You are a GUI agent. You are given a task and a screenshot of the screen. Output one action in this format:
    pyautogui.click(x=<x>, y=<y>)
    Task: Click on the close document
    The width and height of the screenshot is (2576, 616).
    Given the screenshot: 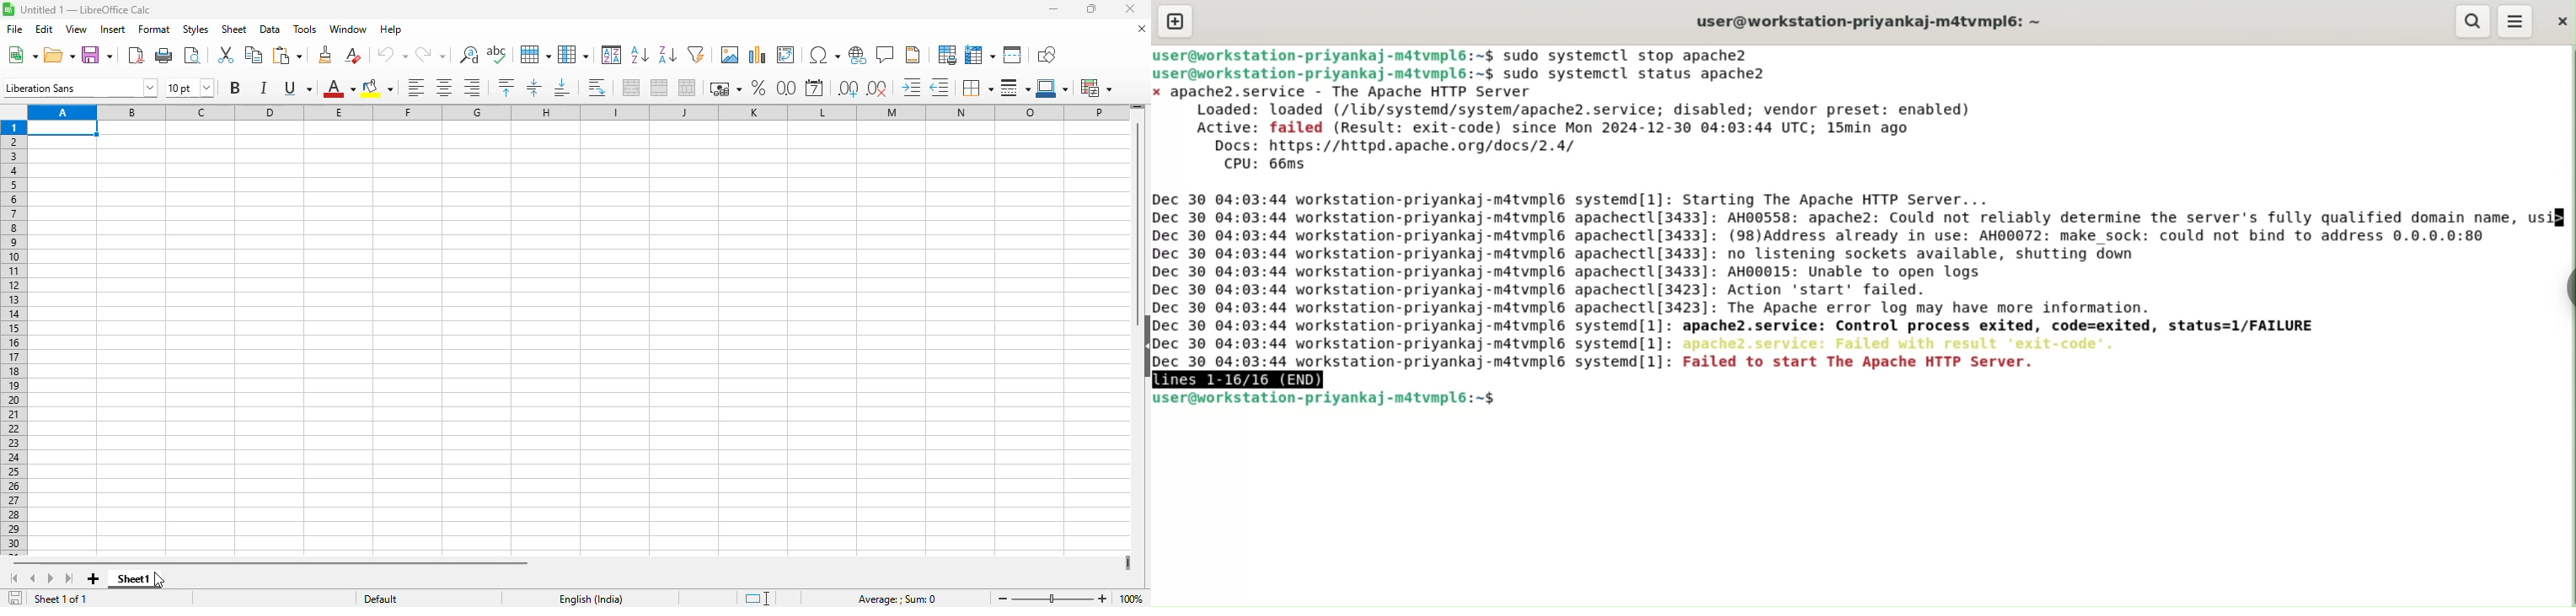 What is the action you would take?
    pyautogui.click(x=1141, y=29)
    